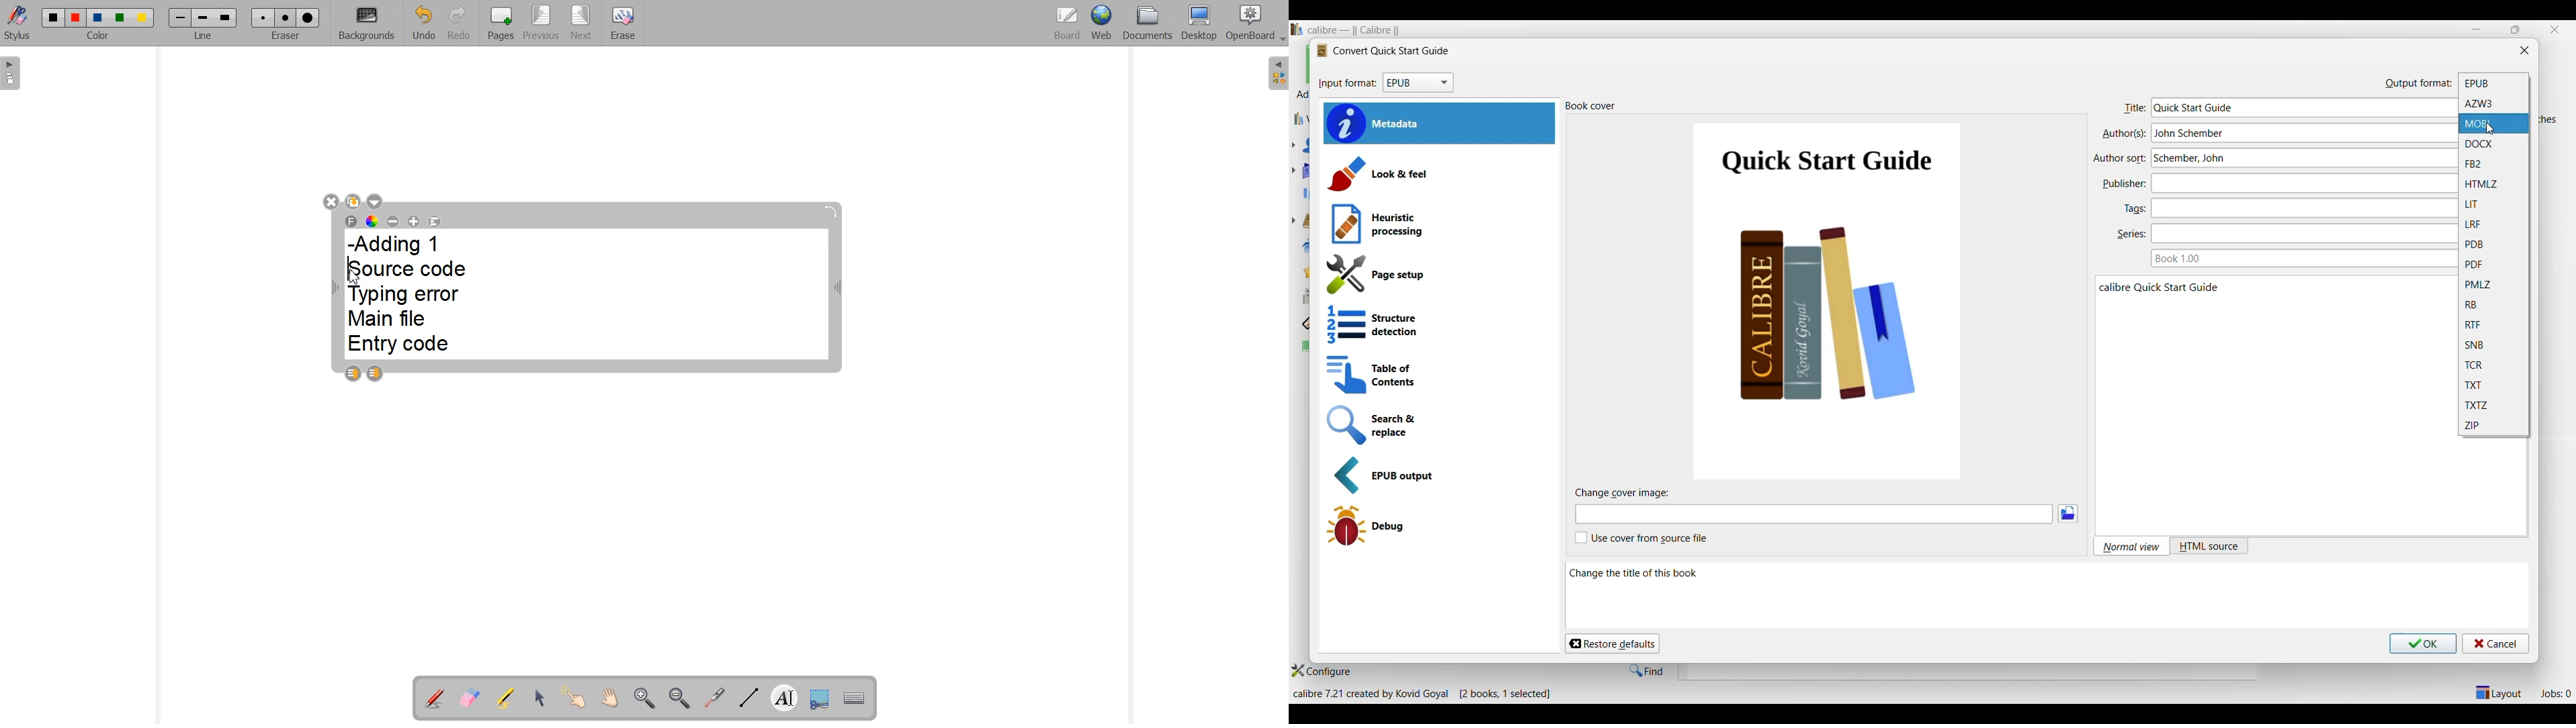  What do you see at coordinates (2209, 546) in the screenshot?
I see `HTML source` at bounding box center [2209, 546].